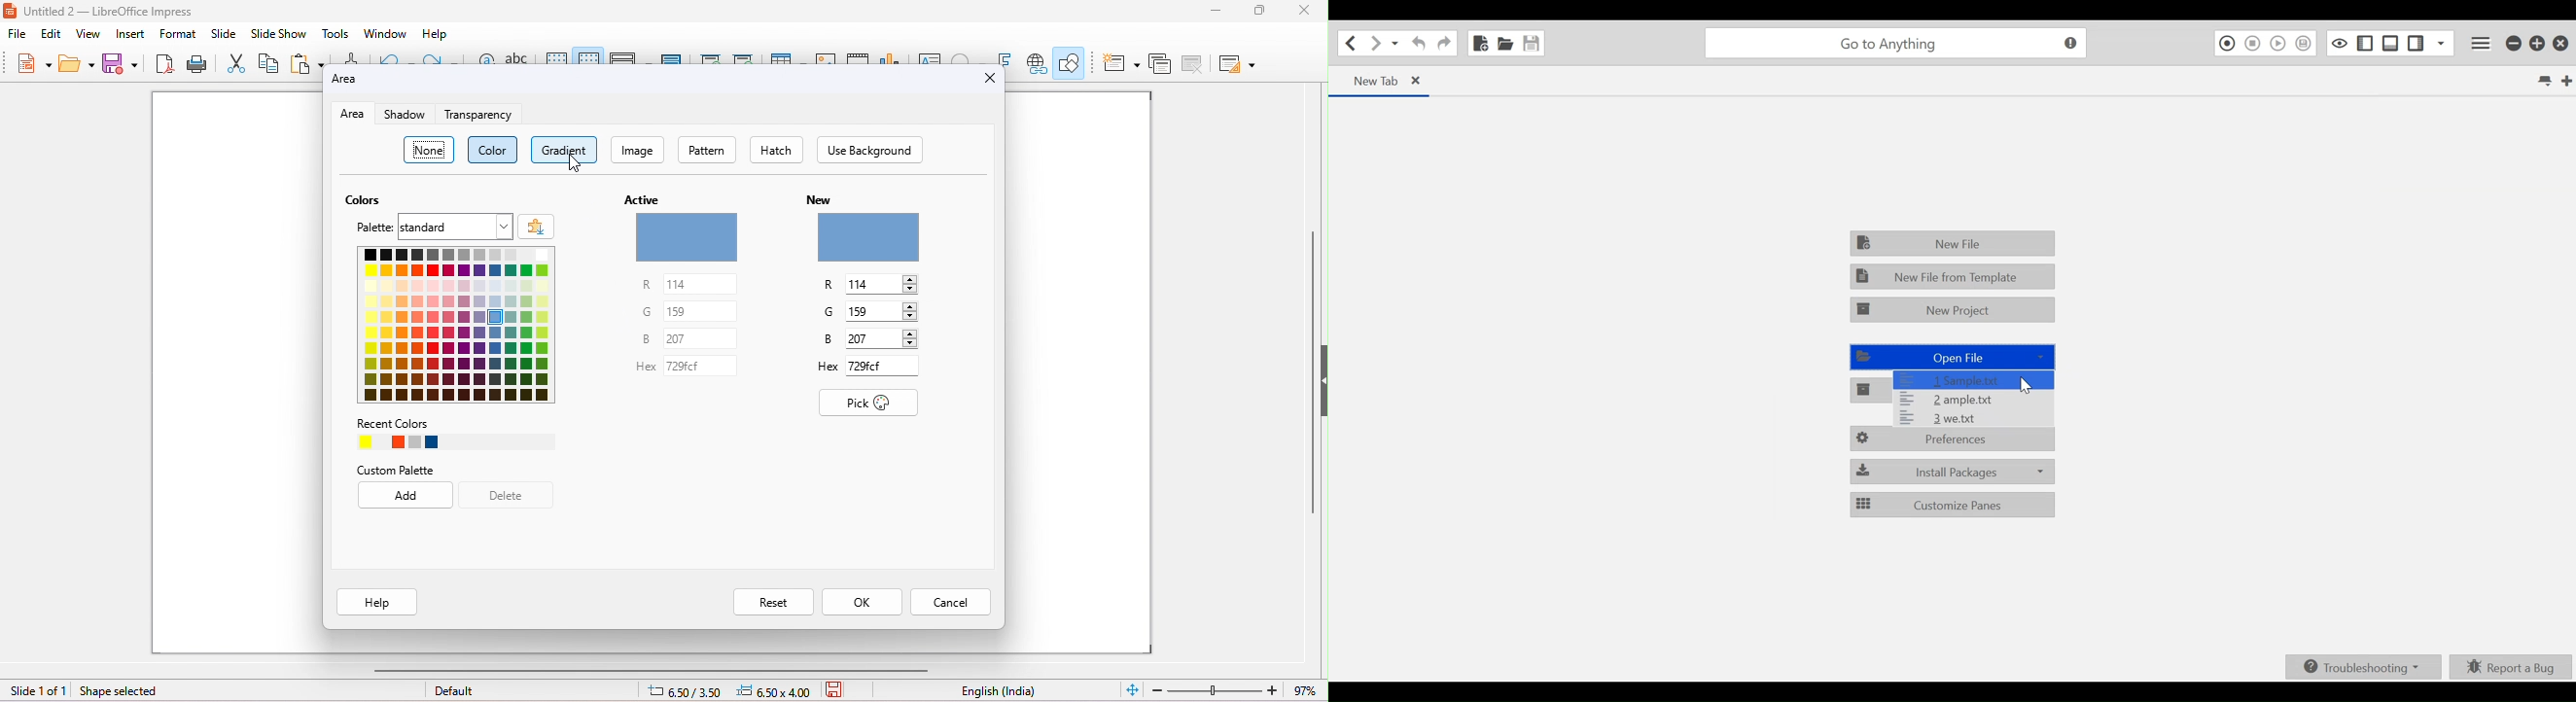  I want to click on horizontal scroll bar, so click(654, 670).